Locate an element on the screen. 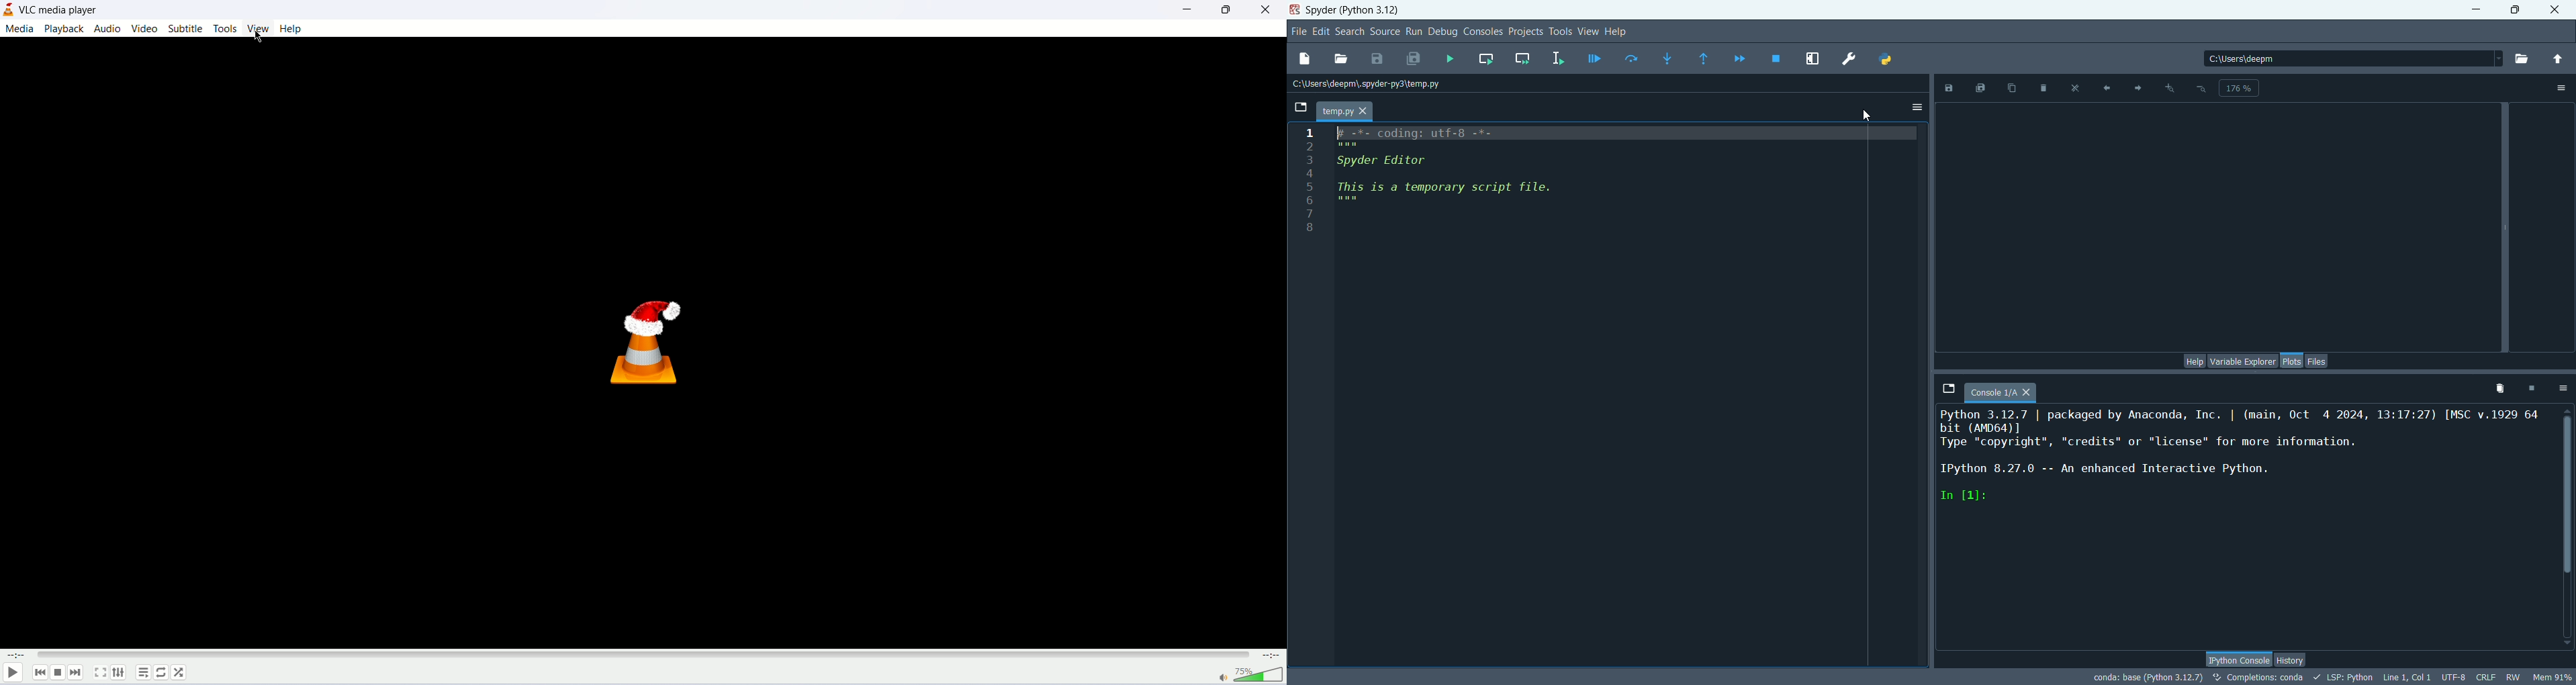 This screenshot has height=700, width=2576. previous is located at coordinates (36, 672).